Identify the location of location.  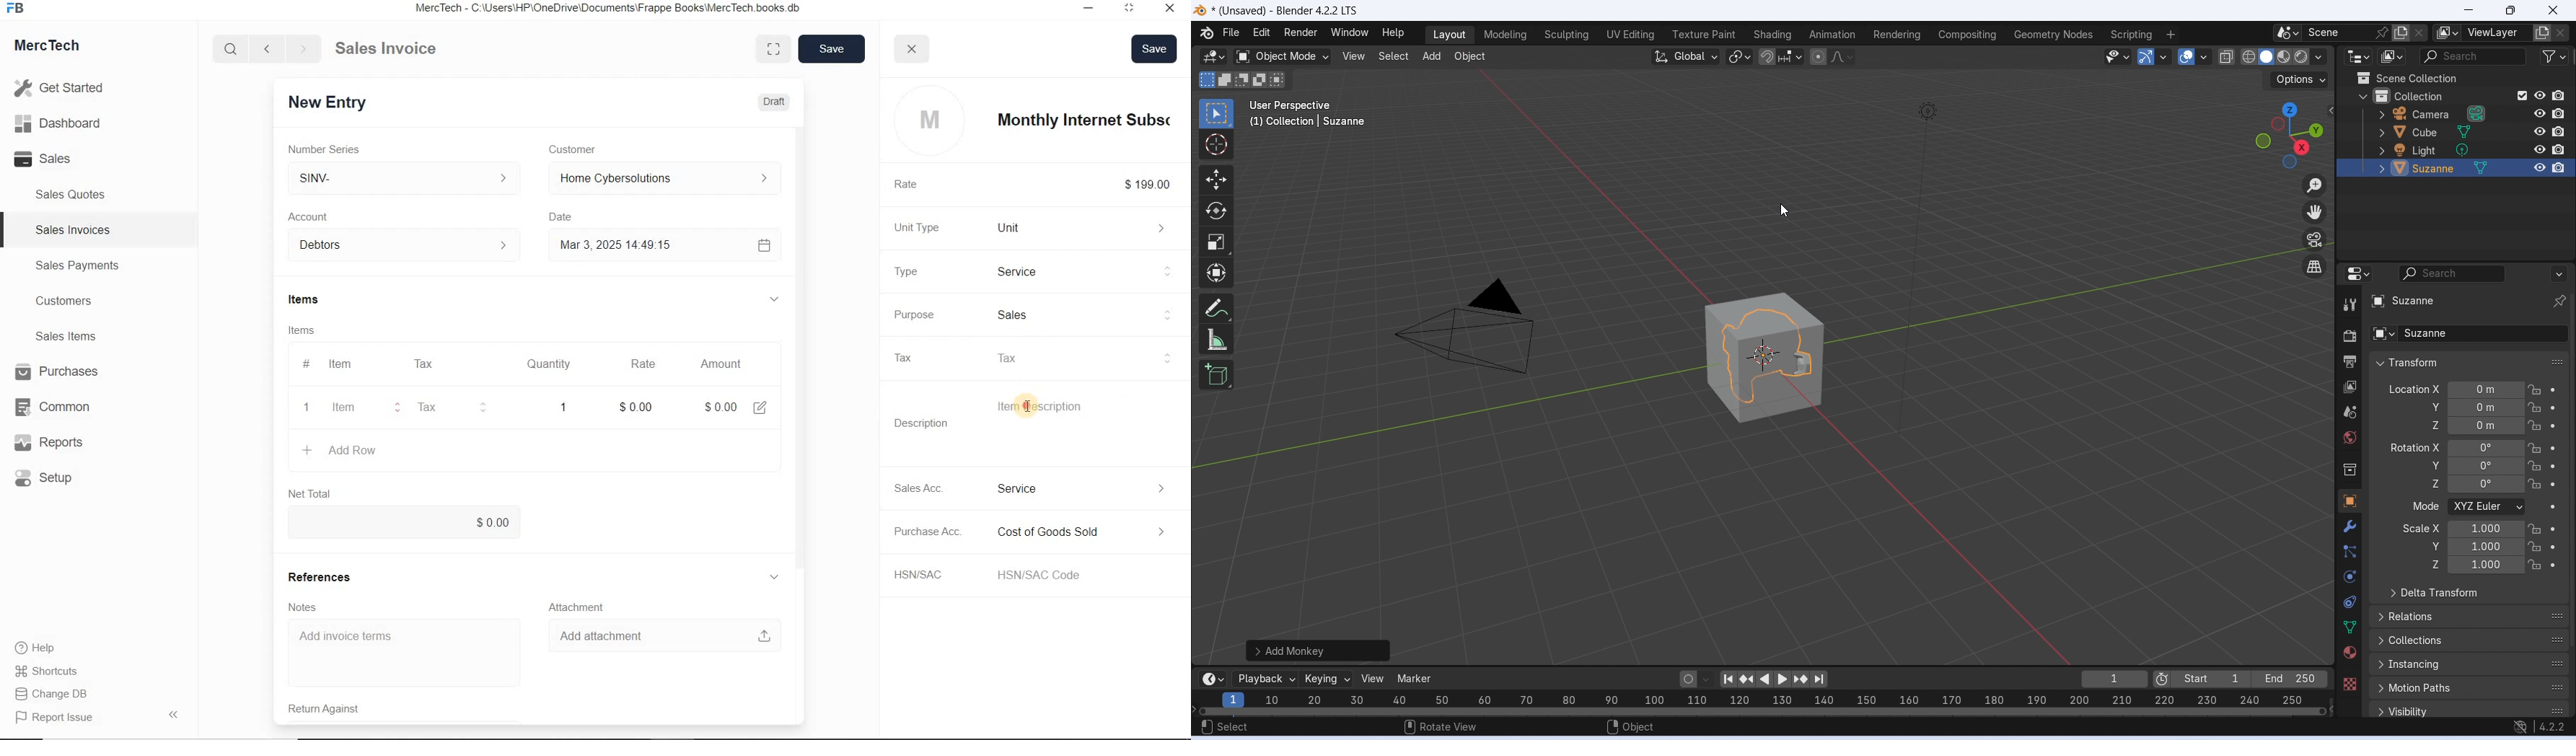
(2487, 408).